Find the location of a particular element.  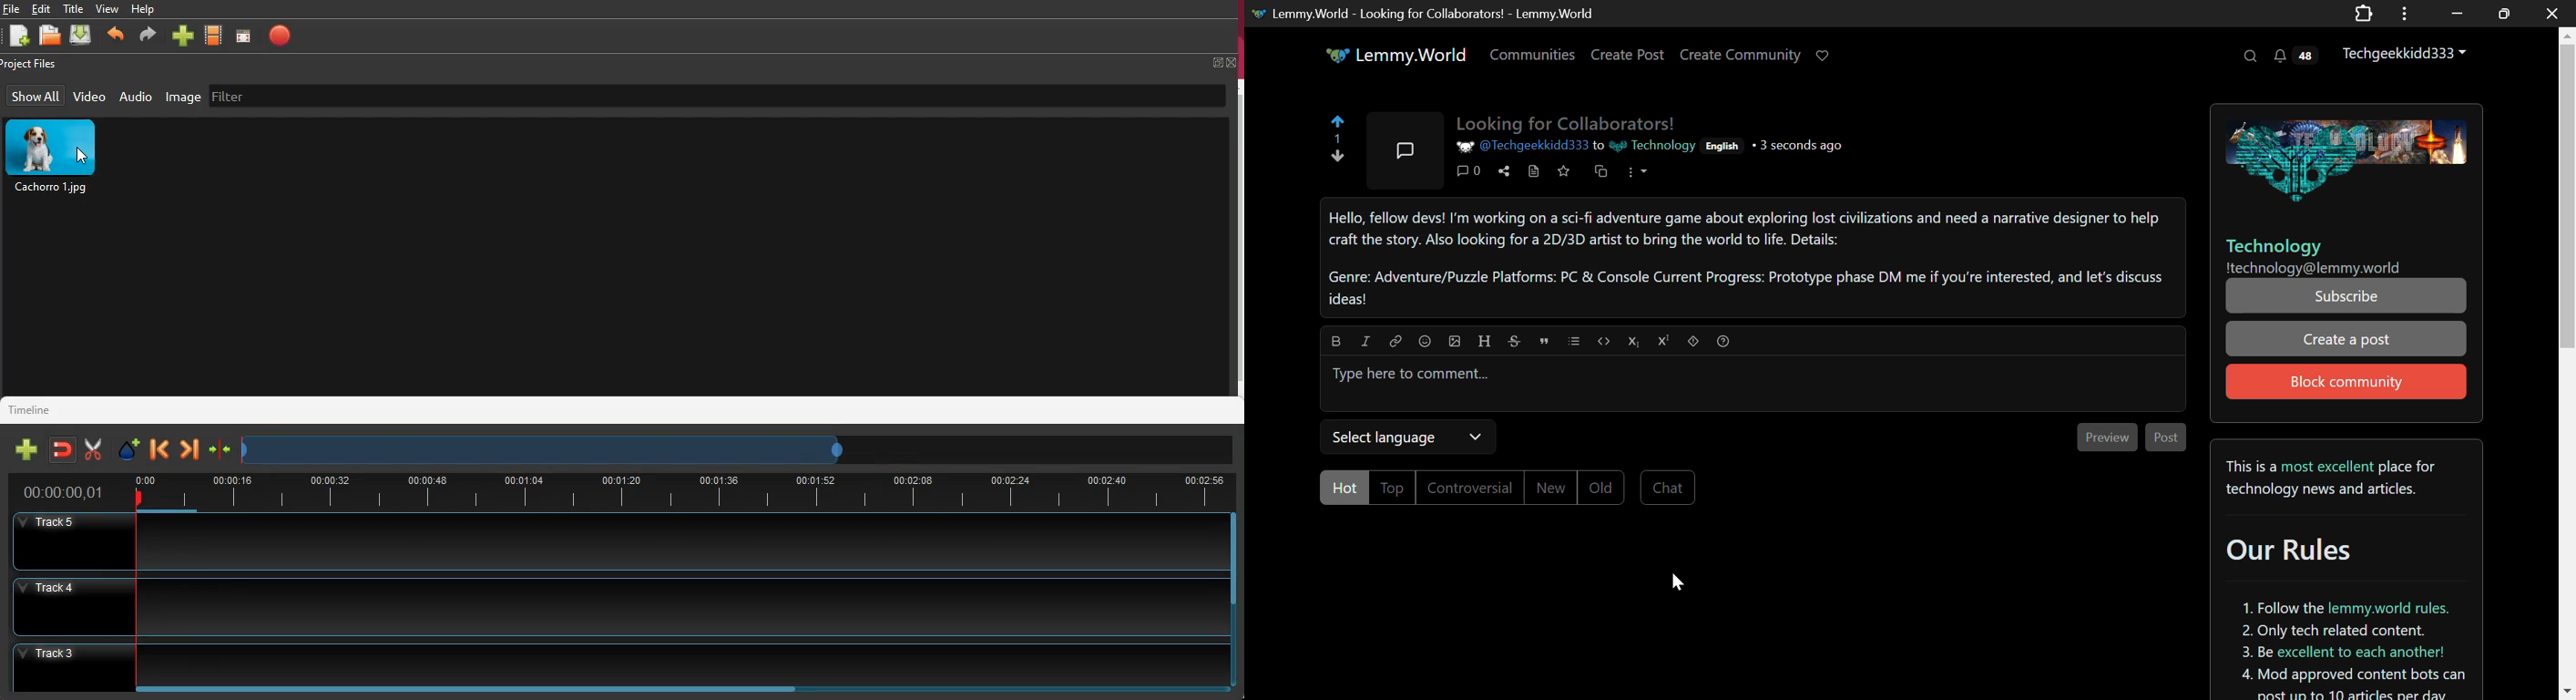

Community Media is located at coordinates (2344, 159).